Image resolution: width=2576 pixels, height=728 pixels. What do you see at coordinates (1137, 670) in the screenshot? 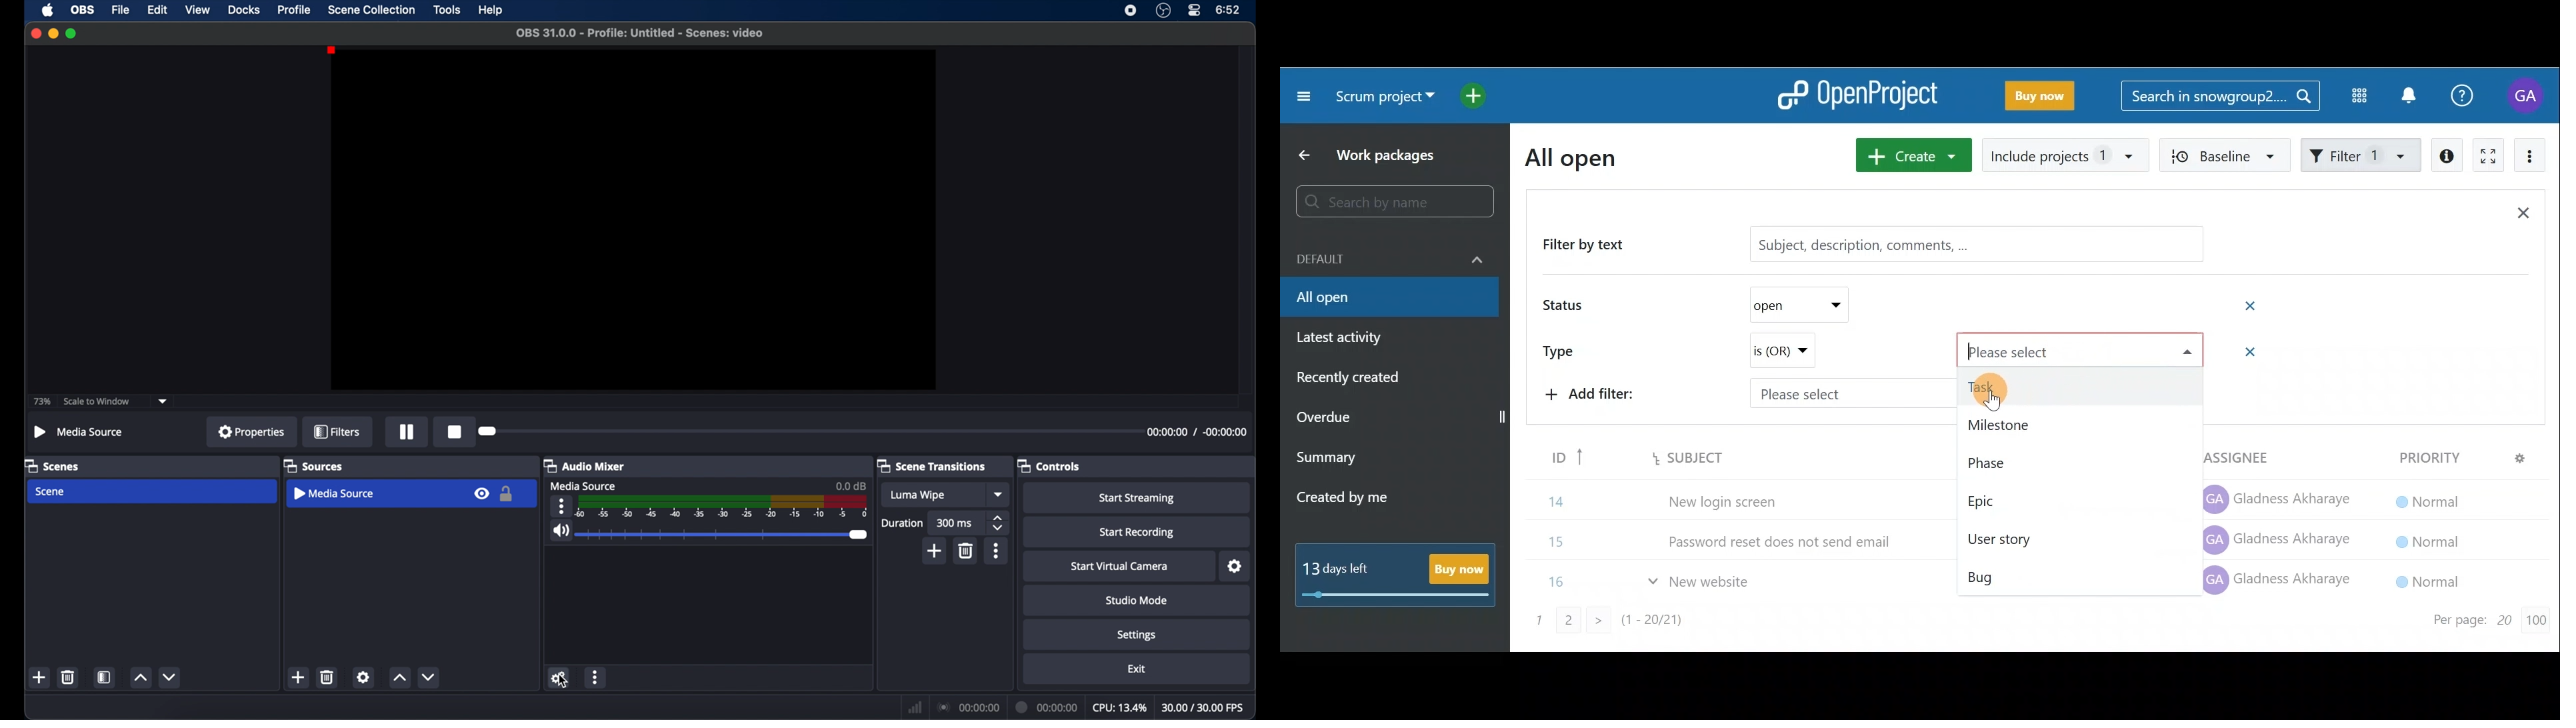
I see `exit` at bounding box center [1137, 670].